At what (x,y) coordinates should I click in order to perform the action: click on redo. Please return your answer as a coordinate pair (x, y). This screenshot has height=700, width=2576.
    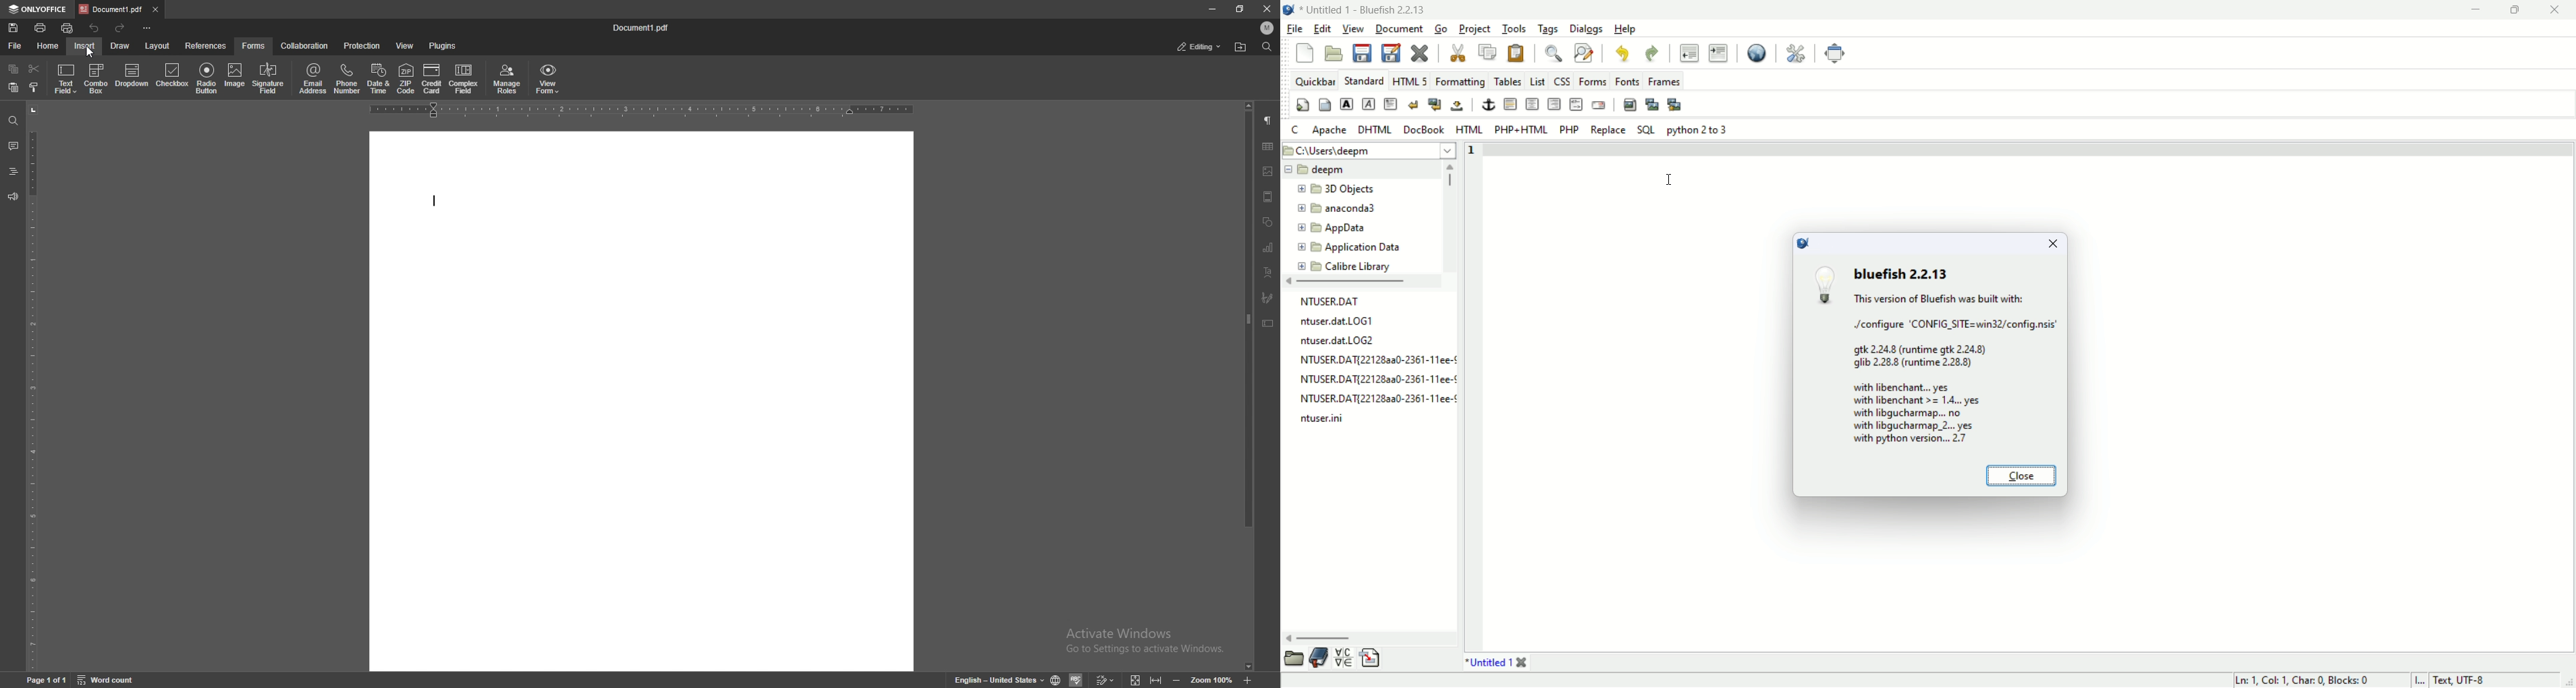
    Looking at the image, I should click on (120, 29).